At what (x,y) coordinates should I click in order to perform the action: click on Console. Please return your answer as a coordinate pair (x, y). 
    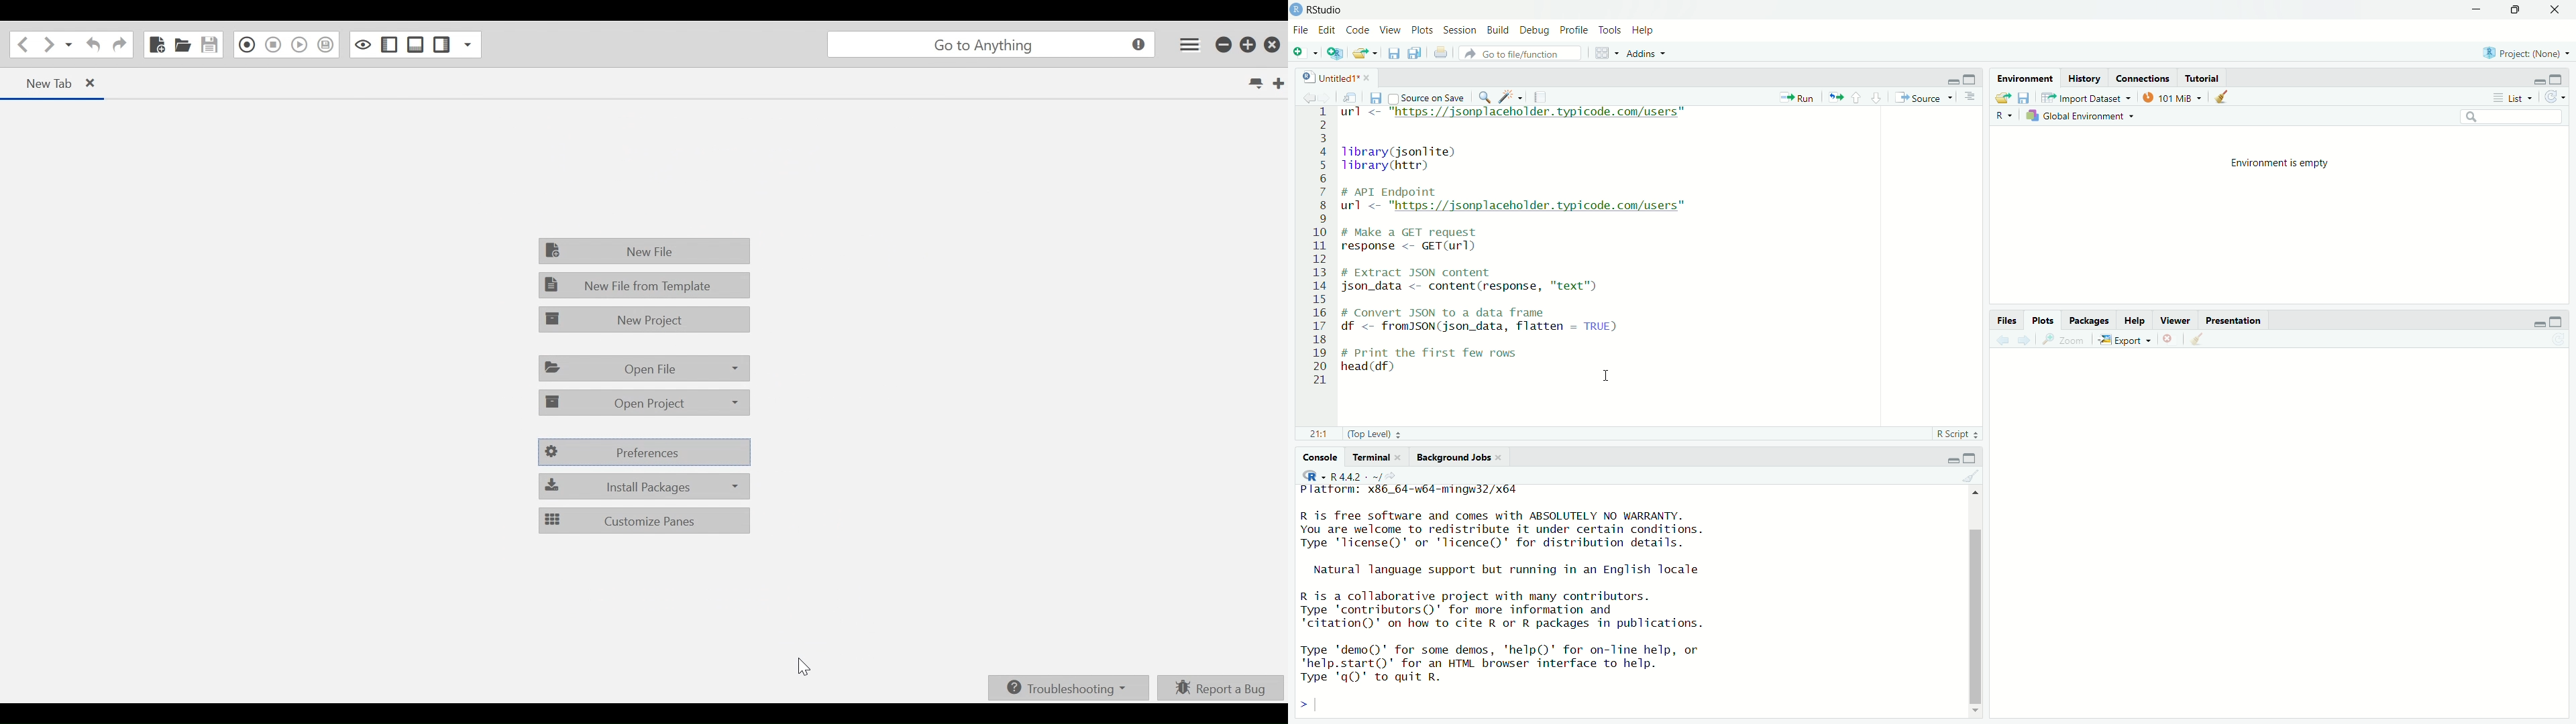
    Looking at the image, I should click on (1319, 459).